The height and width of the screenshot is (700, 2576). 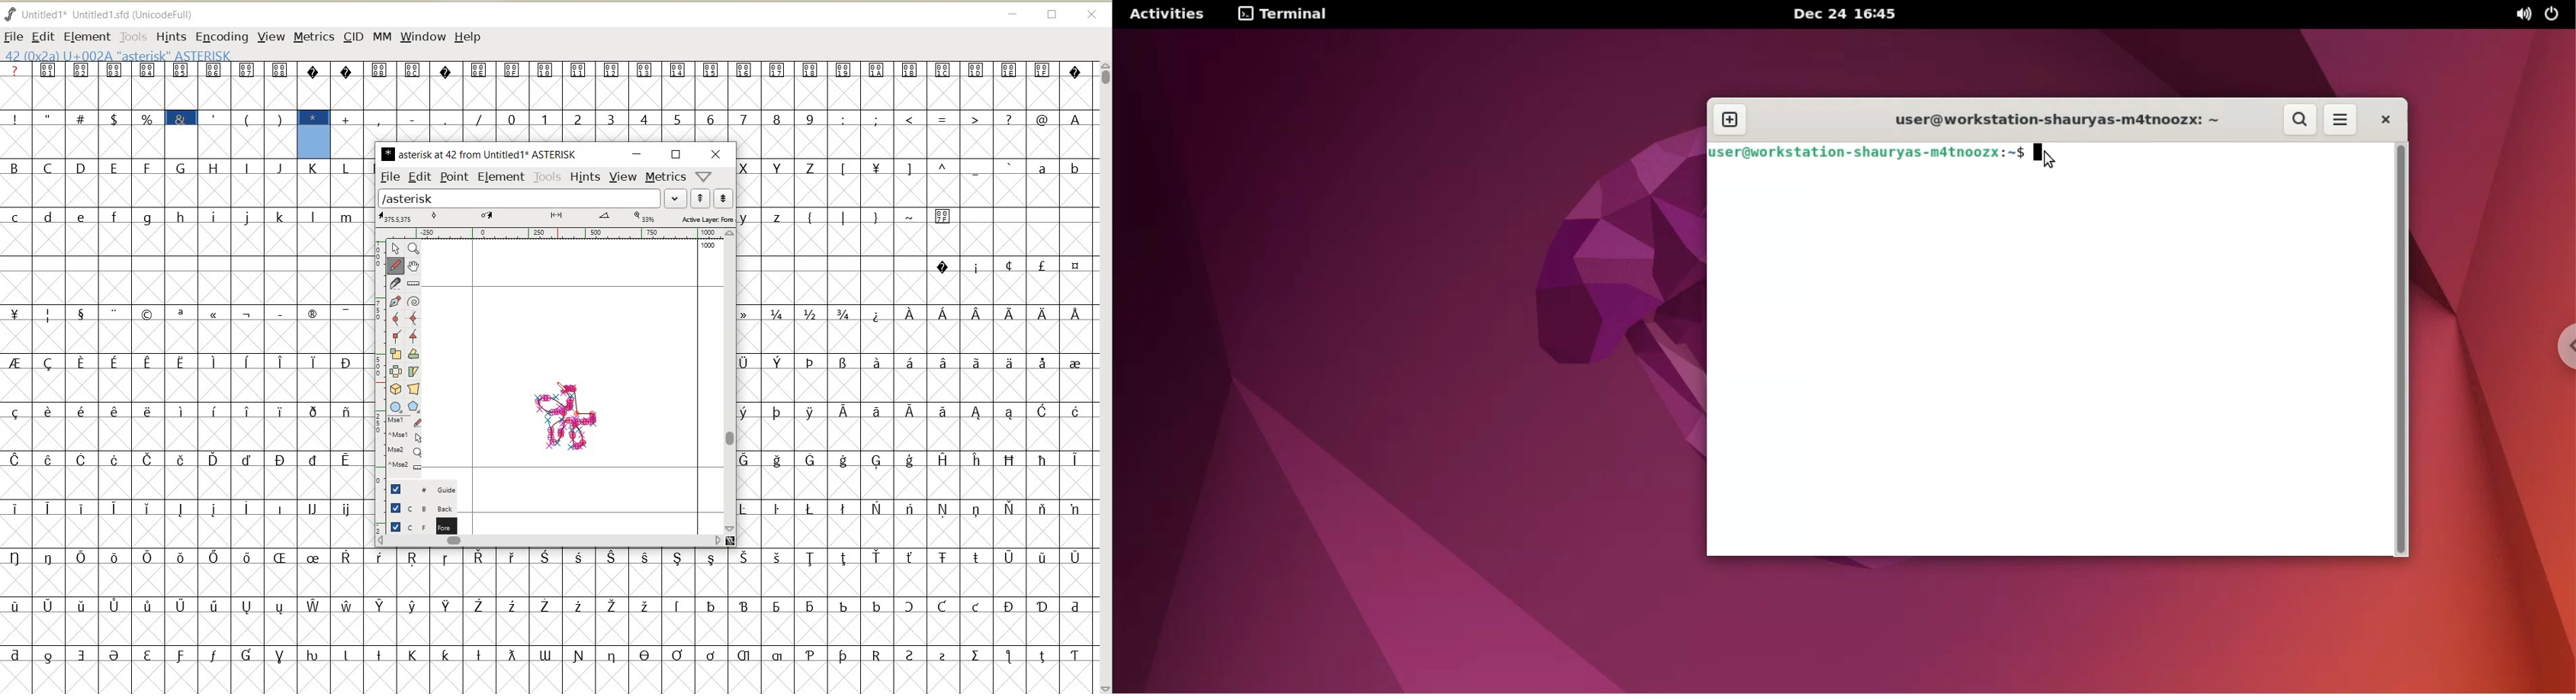 What do you see at coordinates (413, 316) in the screenshot?
I see `add a curve point always either horizontal or vertical` at bounding box center [413, 316].